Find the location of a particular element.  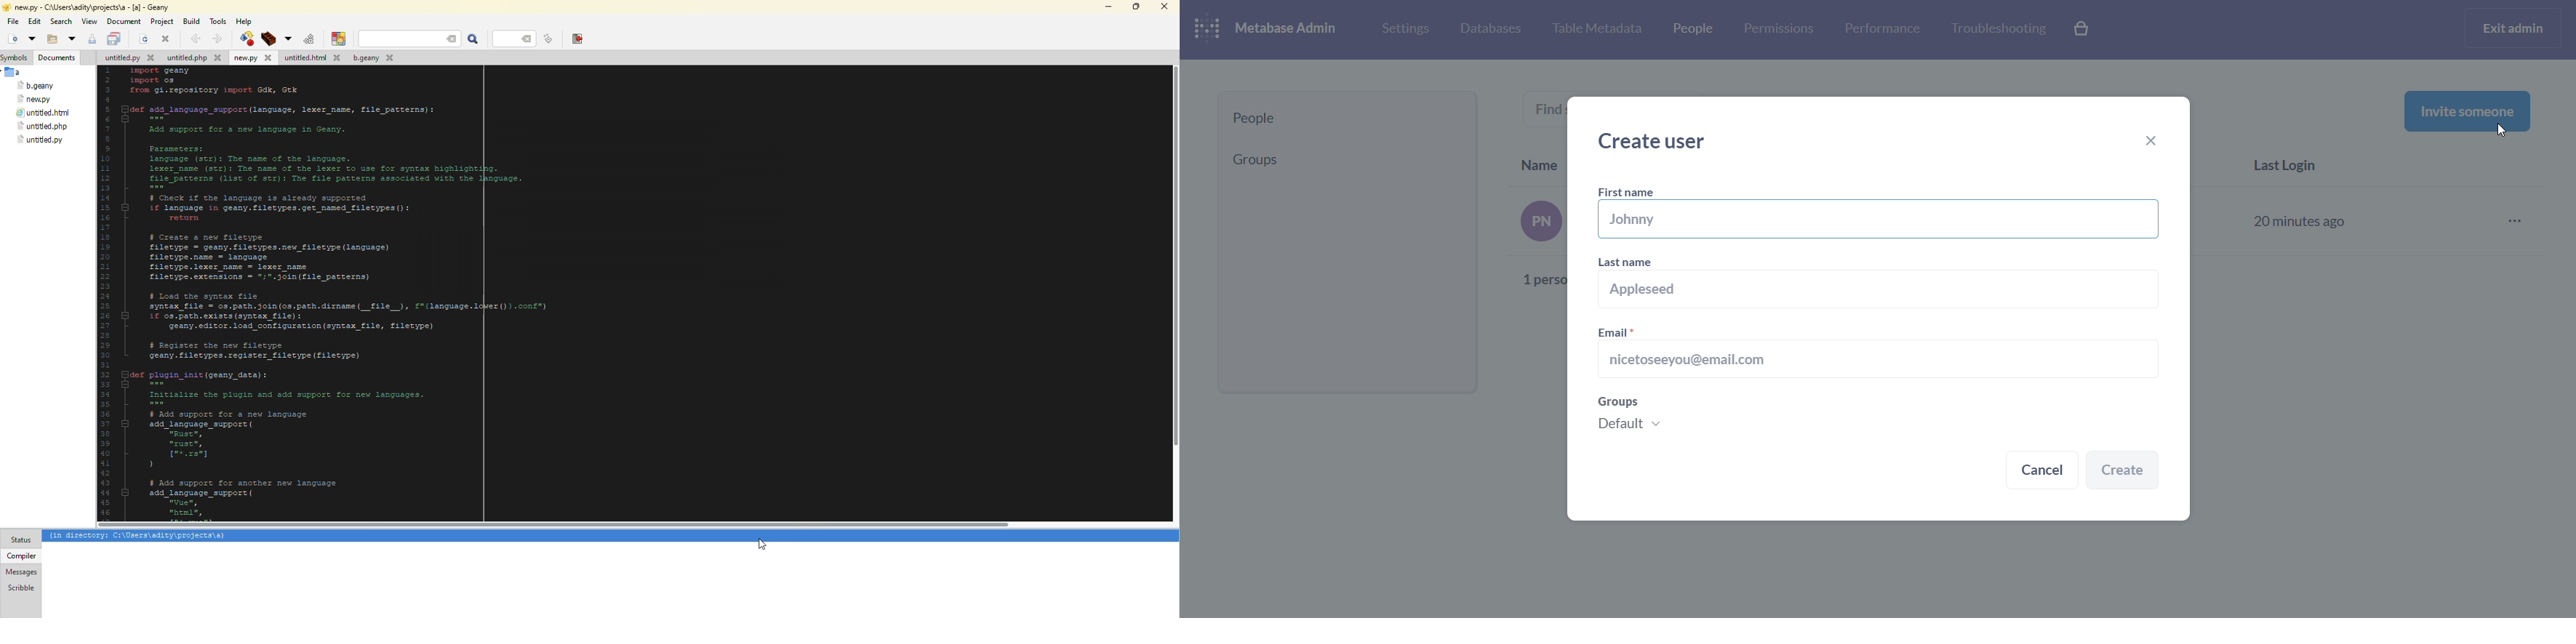

exit admin is located at coordinates (2516, 28).